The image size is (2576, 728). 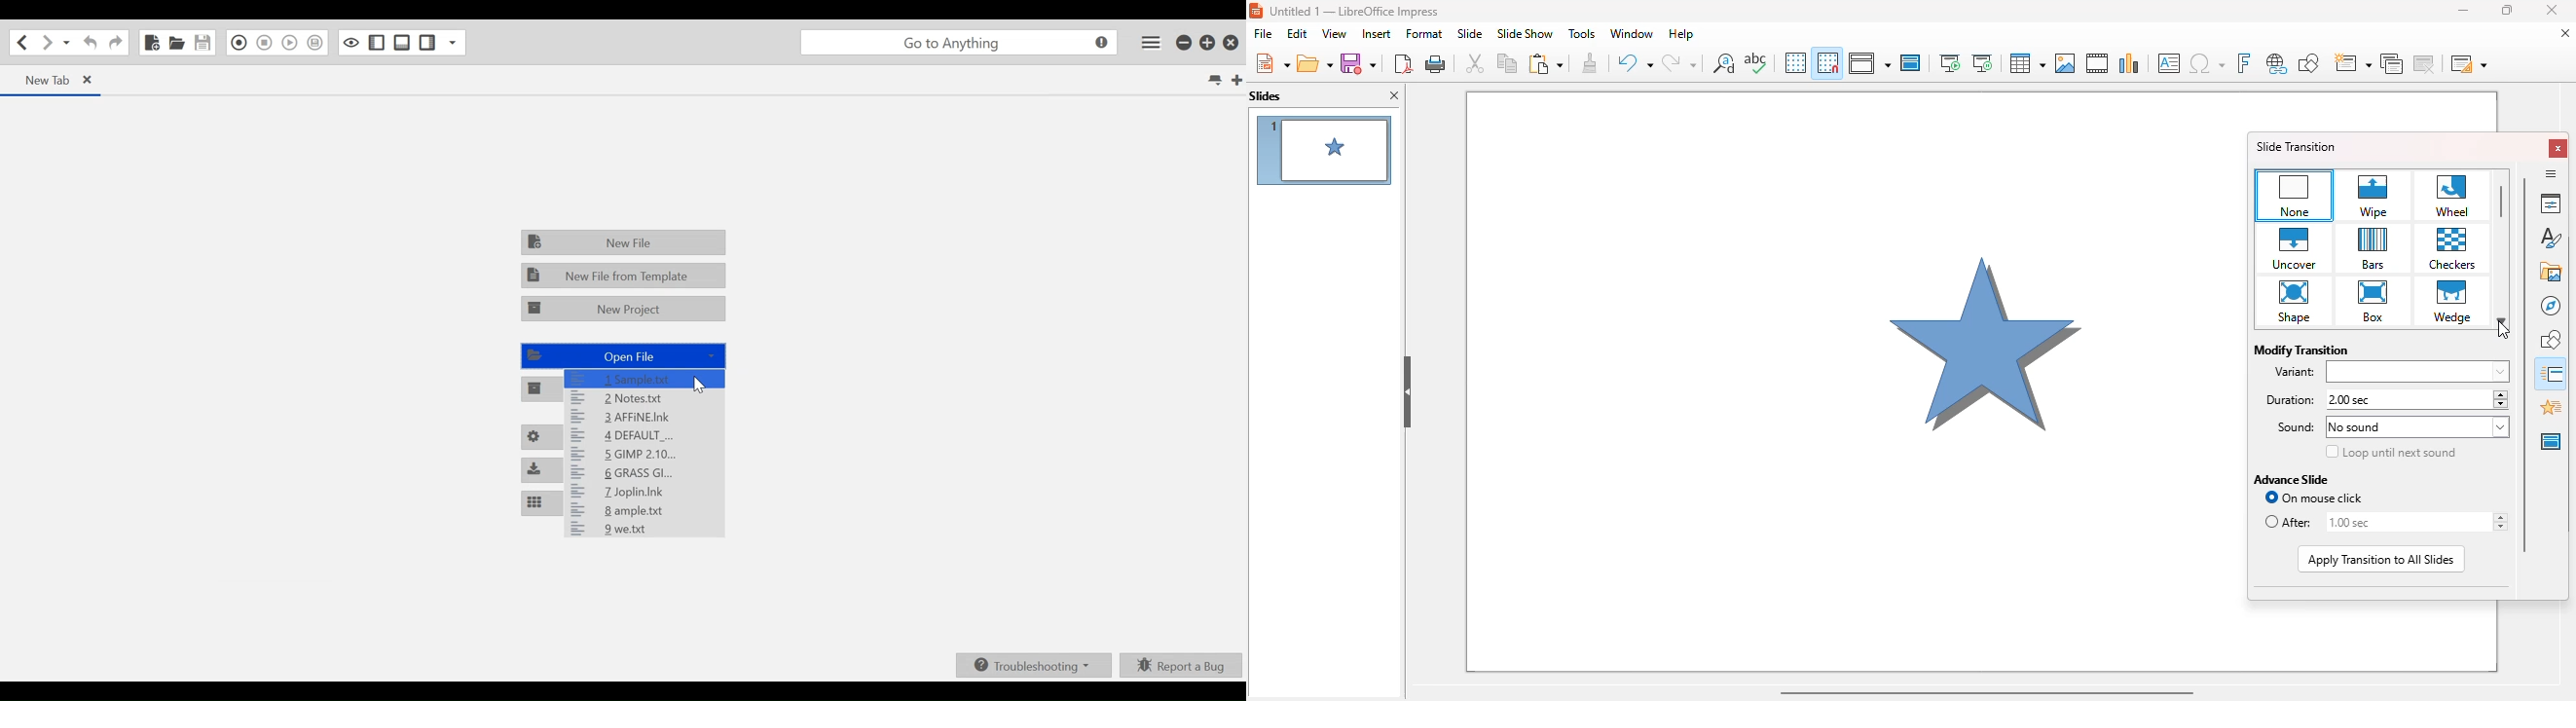 What do you see at coordinates (1868, 62) in the screenshot?
I see `display views` at bounding box center [1868, 62].